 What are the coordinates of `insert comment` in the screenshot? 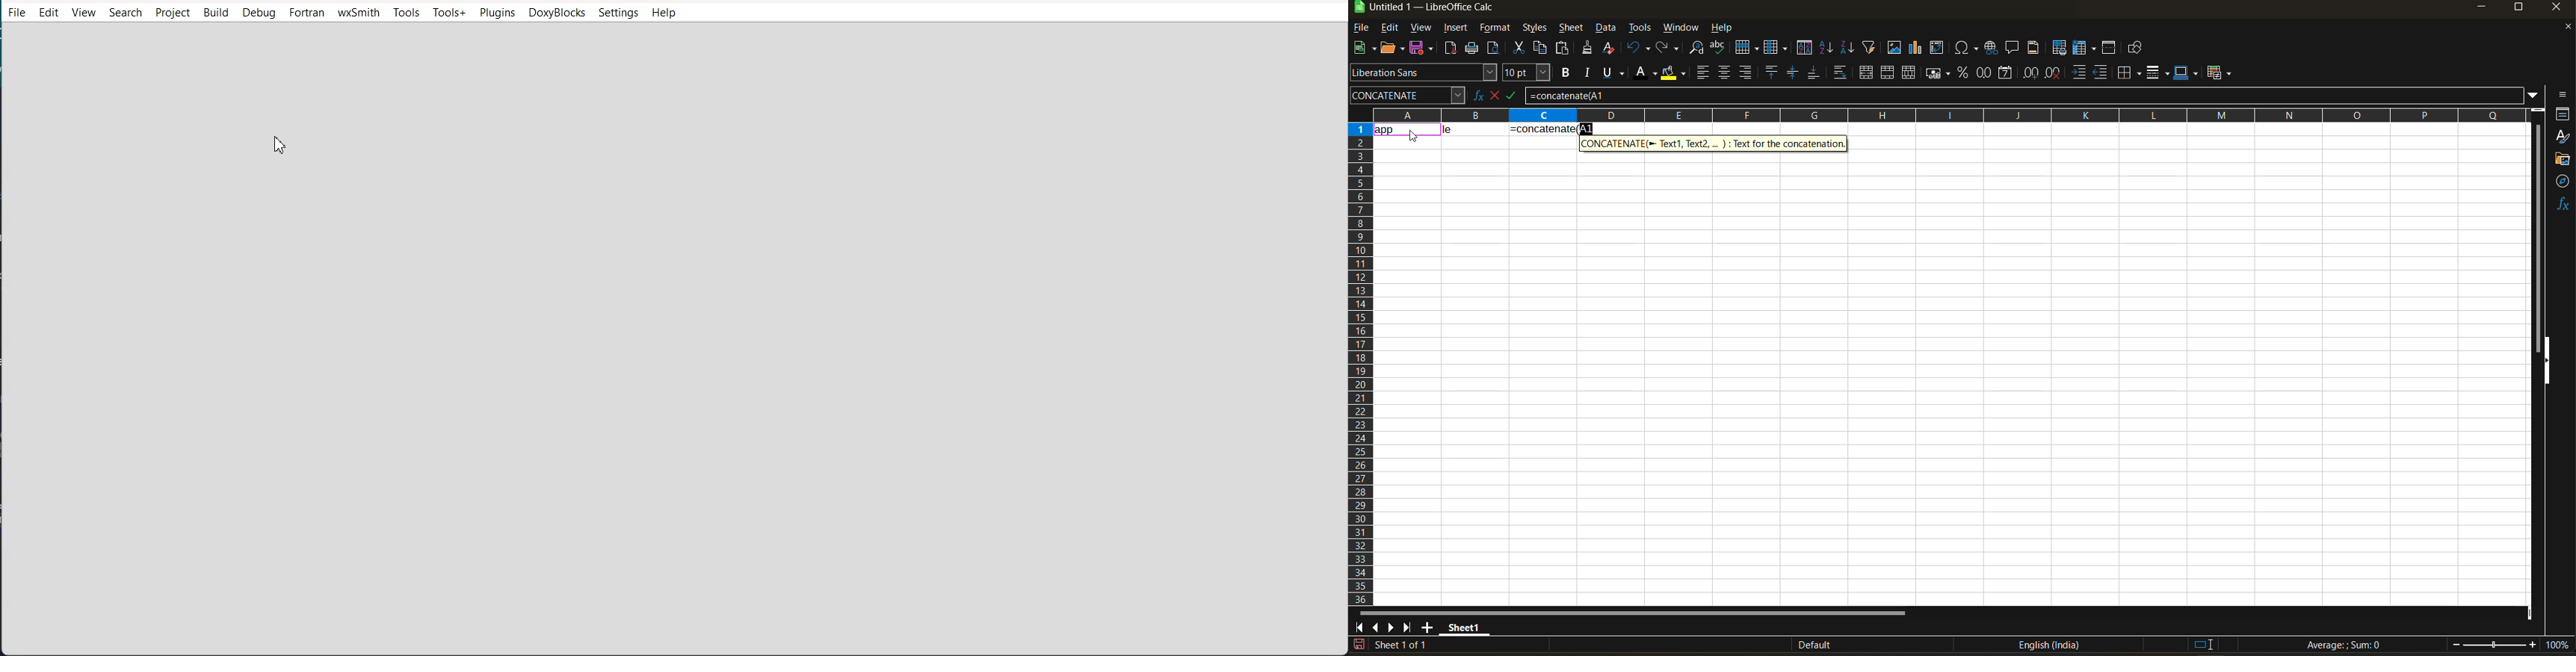 It's located at (2013, 48).